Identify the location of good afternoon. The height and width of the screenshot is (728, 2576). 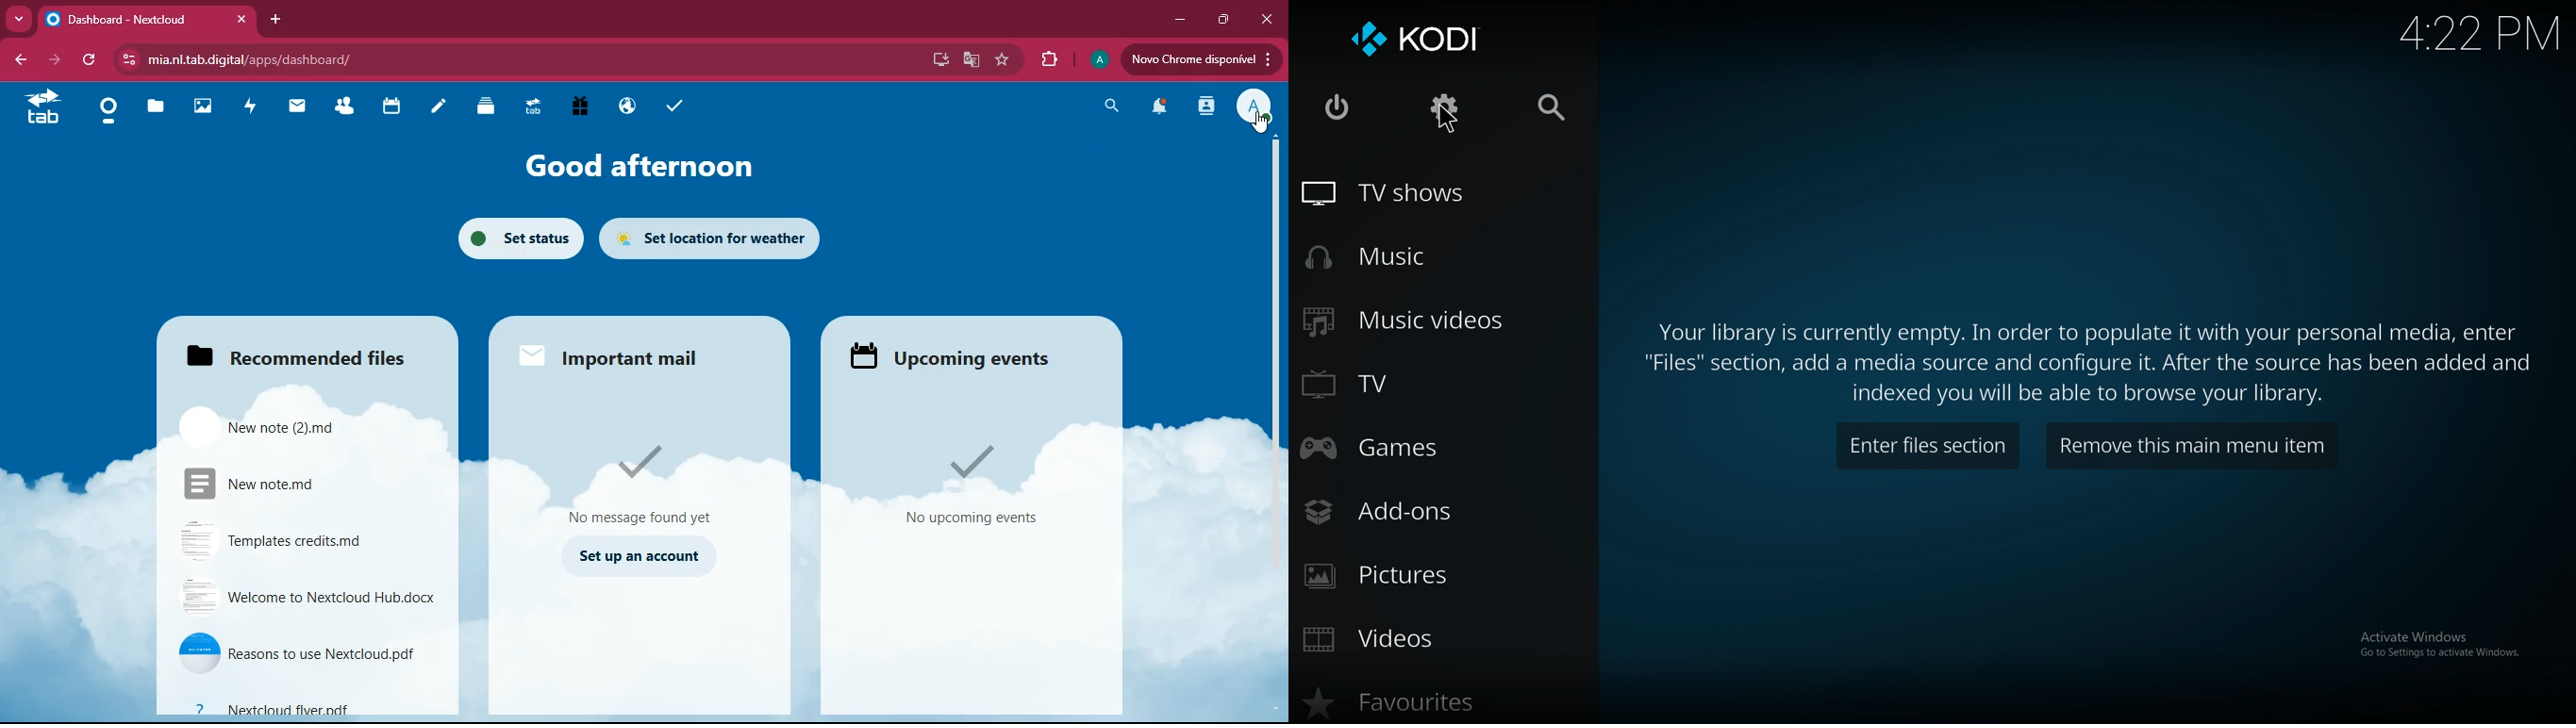
(669, 168).